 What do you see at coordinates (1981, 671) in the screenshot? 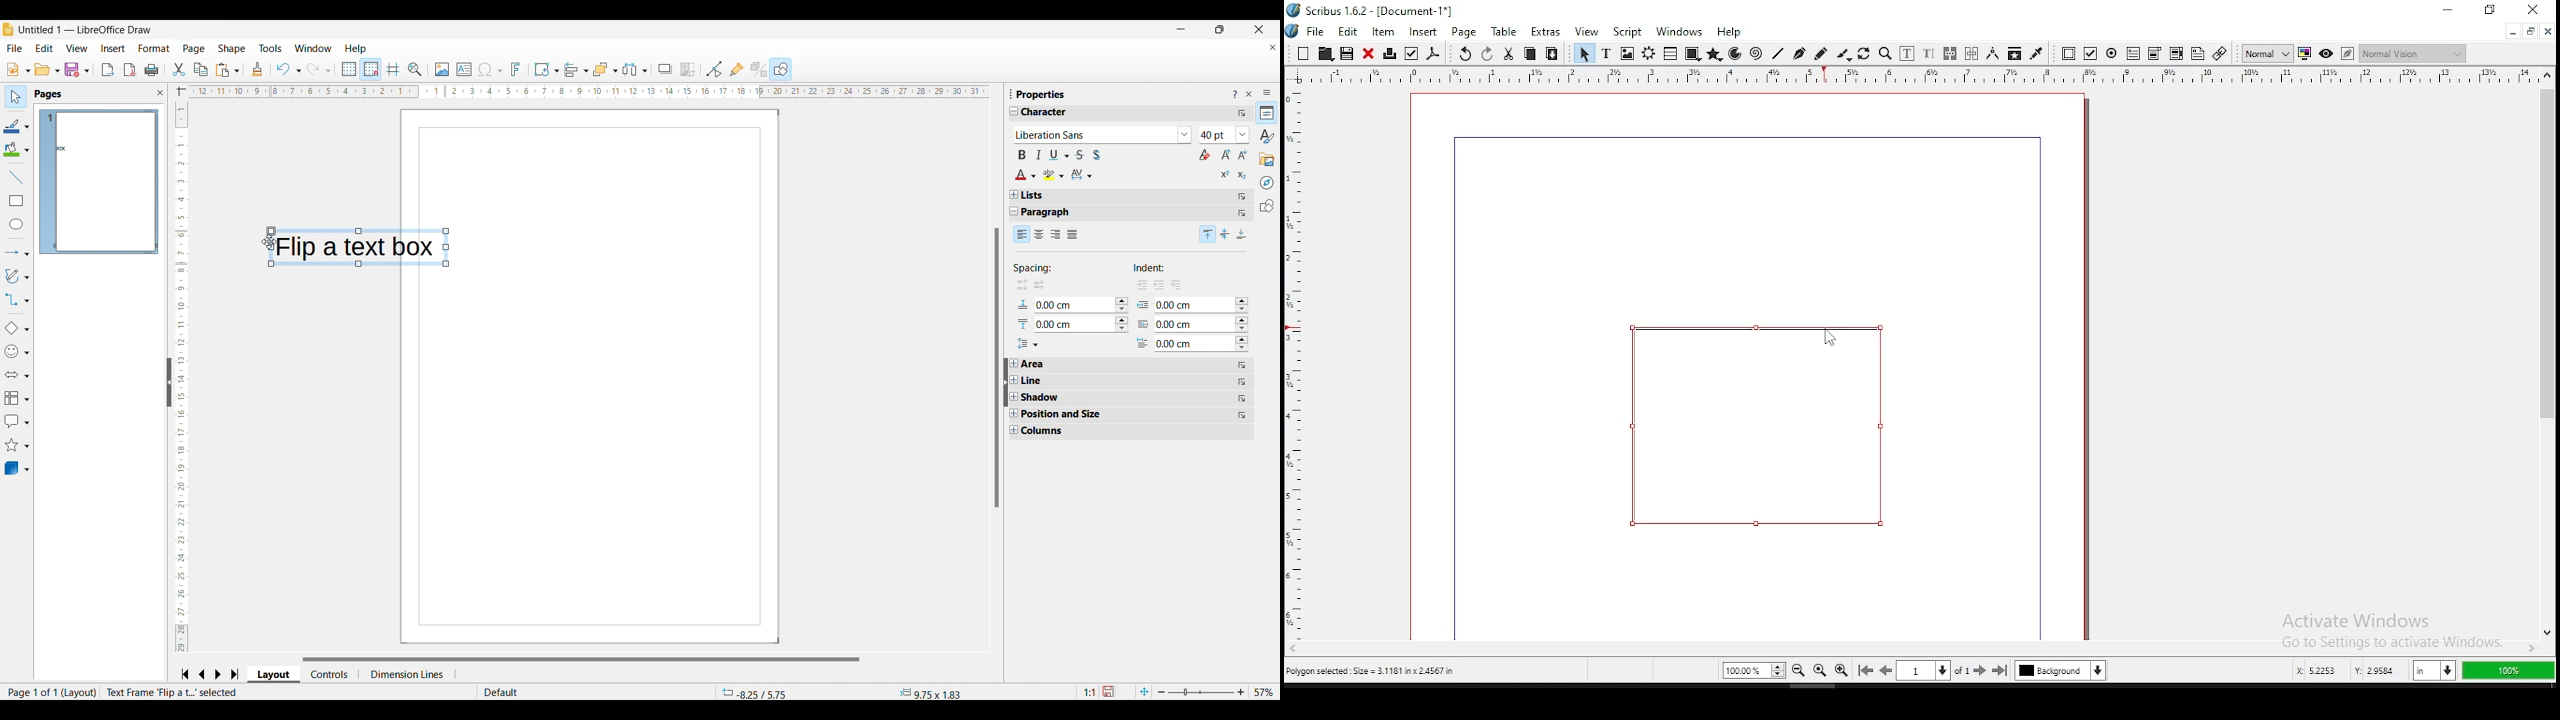
I see `go to next page` at bounding box center [1981, 671].